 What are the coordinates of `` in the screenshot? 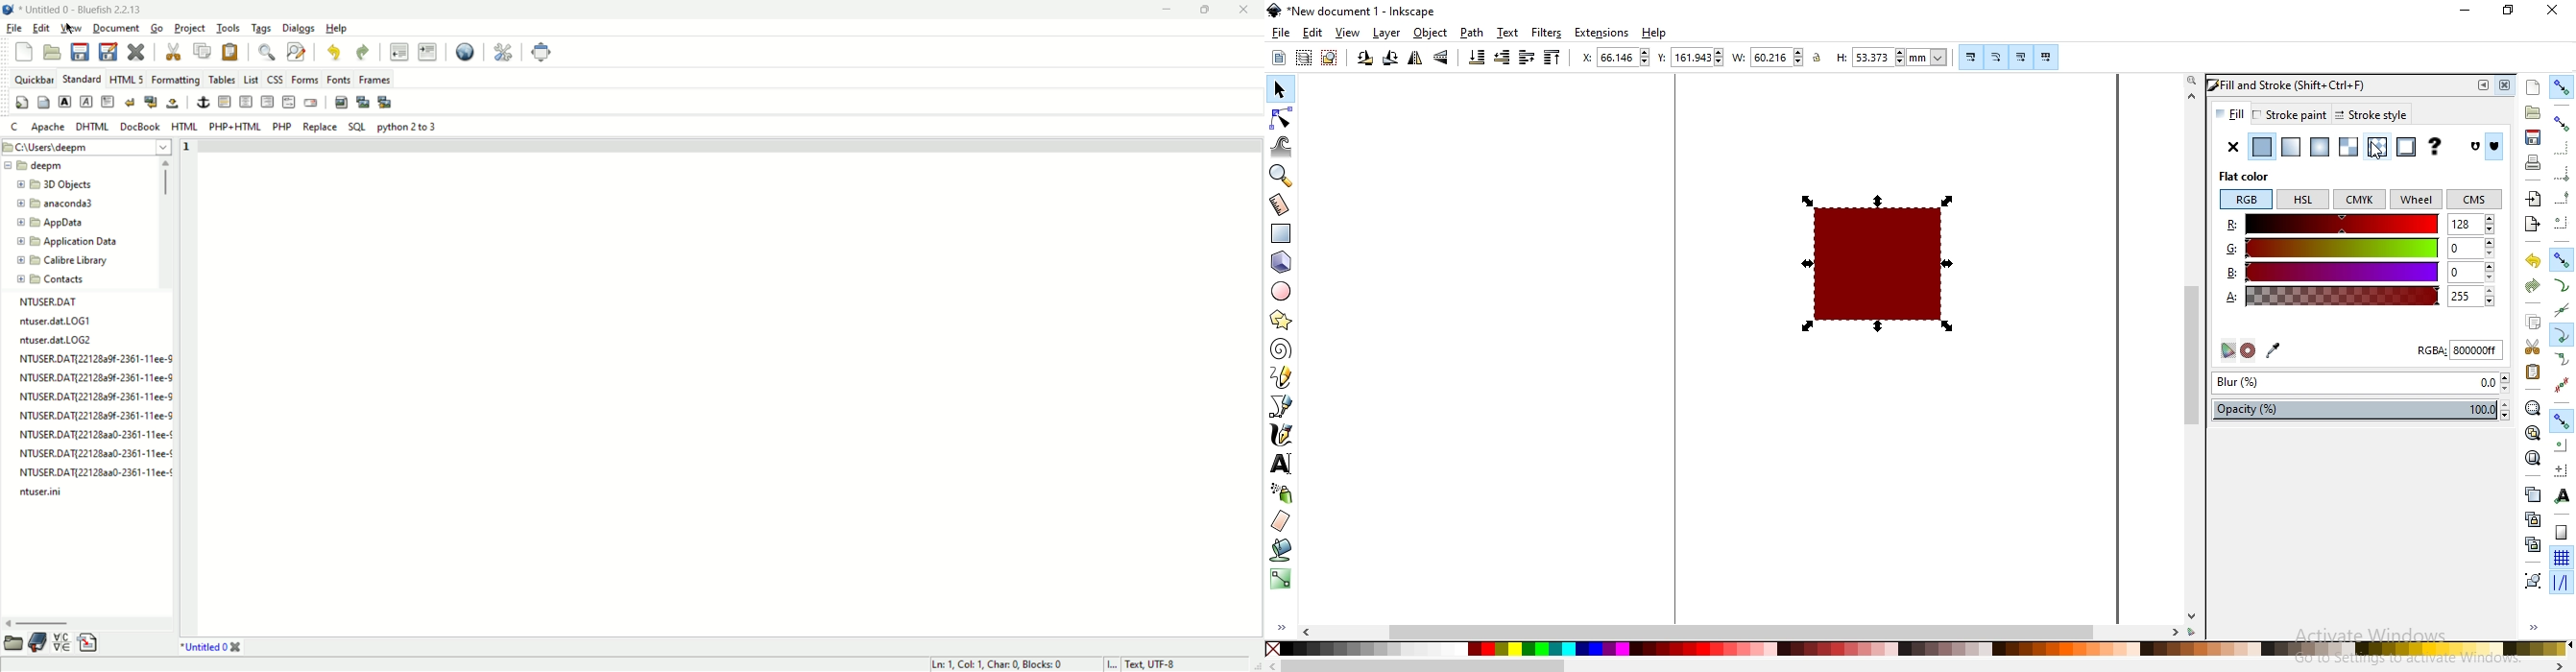 It's located at (1424, 665).